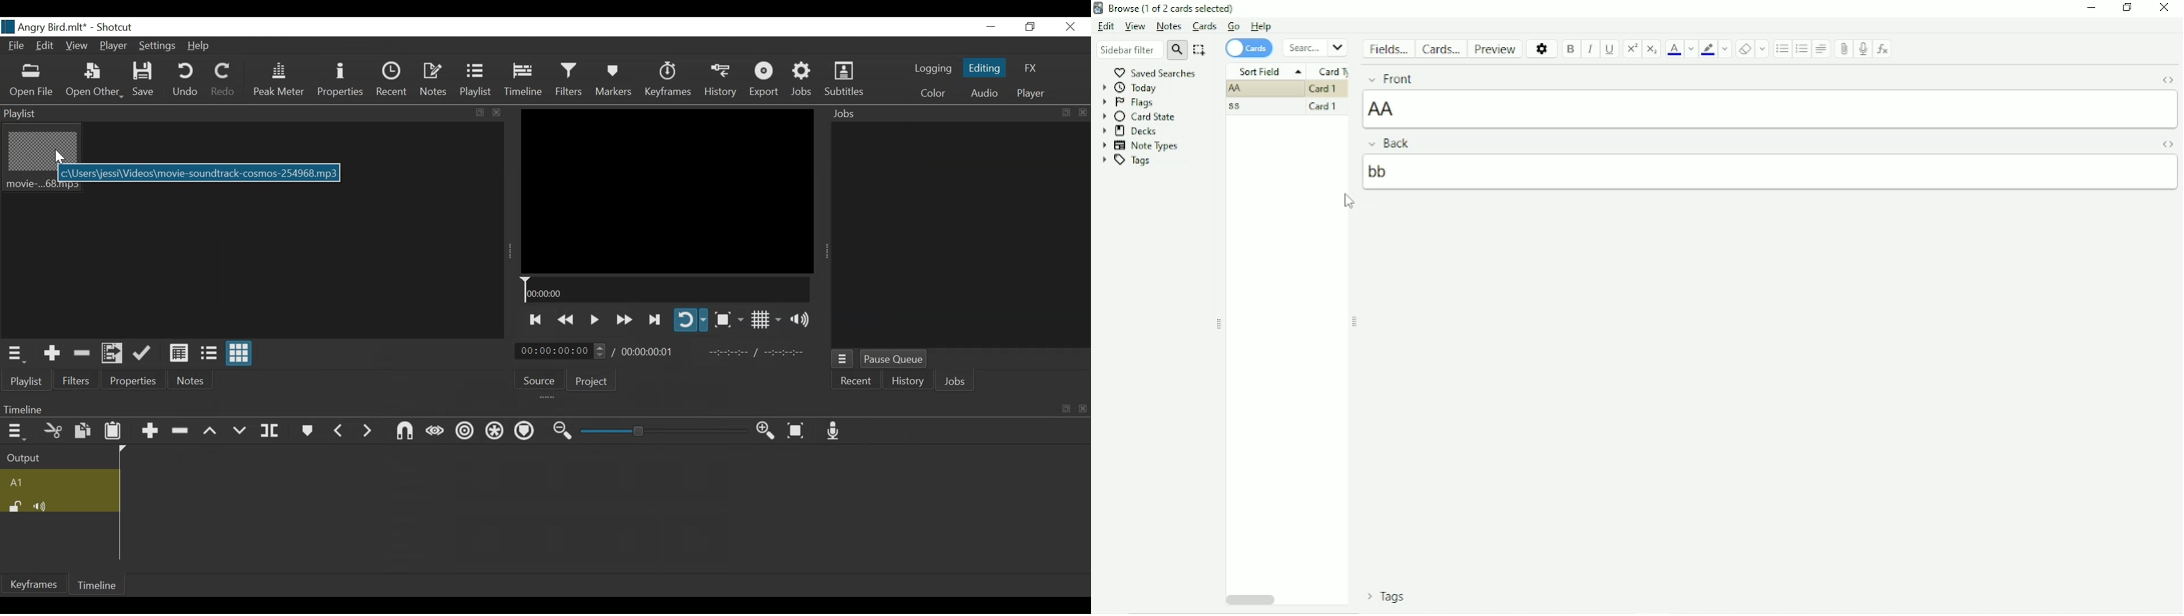 The height and width of the screenshot is (616, 2184). I want to click on File, so click(18, 47).